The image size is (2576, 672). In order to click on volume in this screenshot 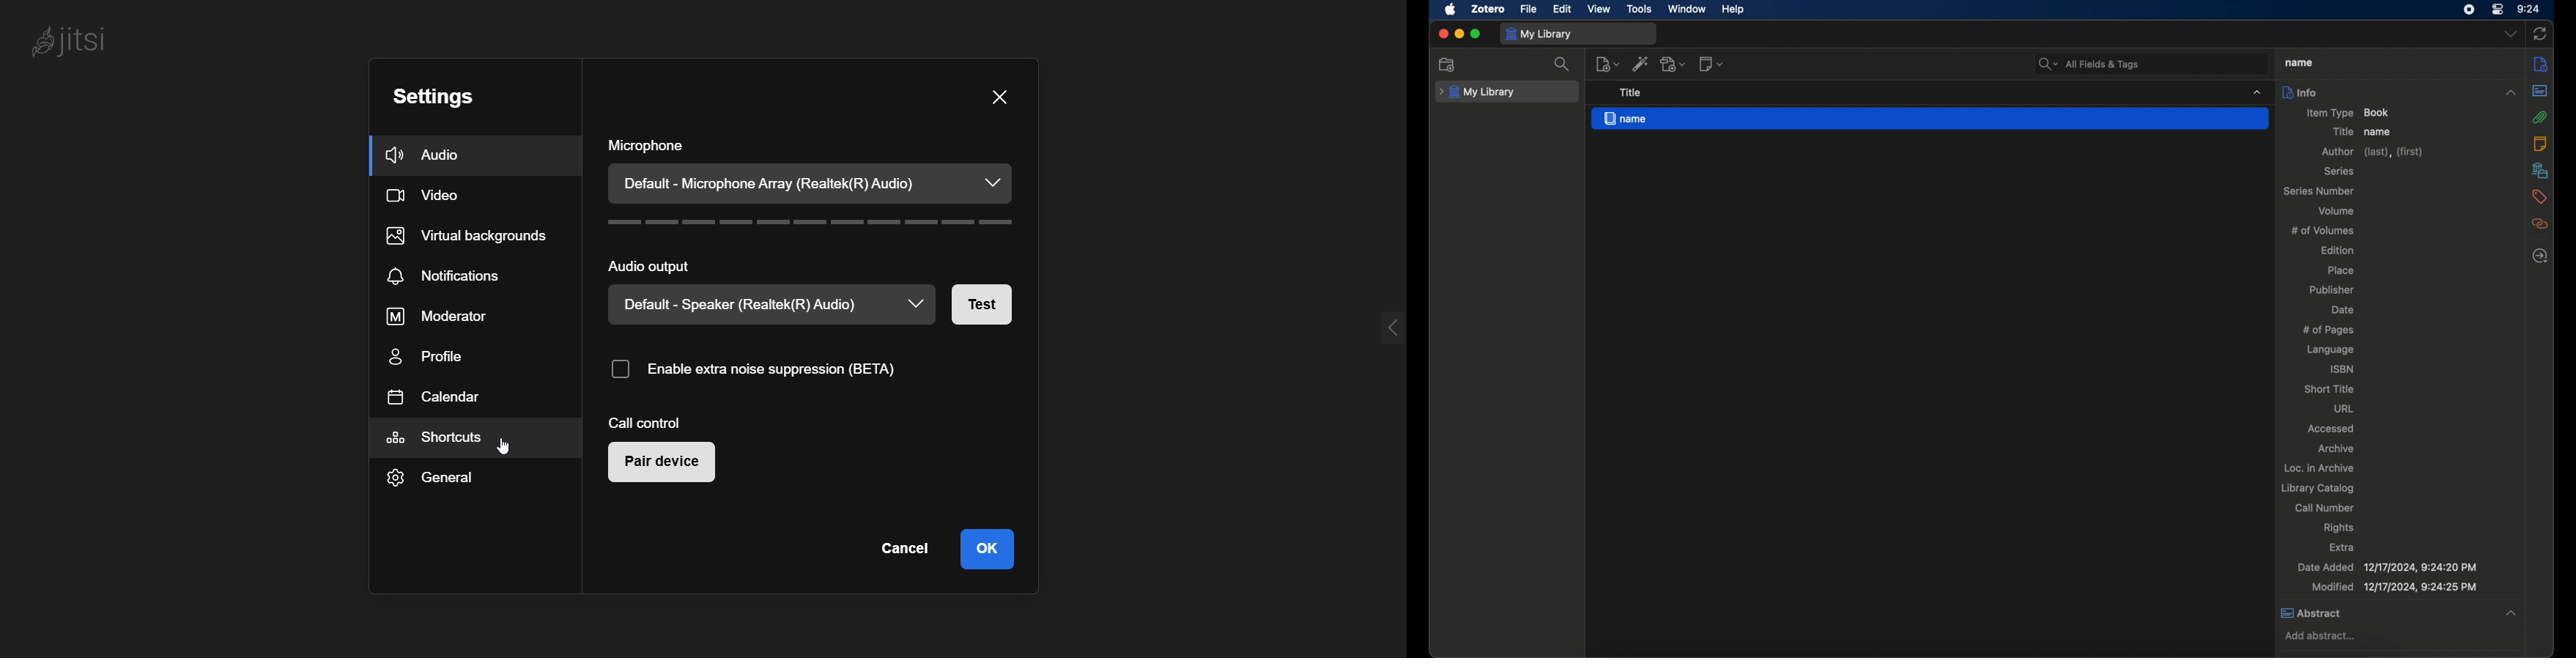, I will do `click(813, 221)`.